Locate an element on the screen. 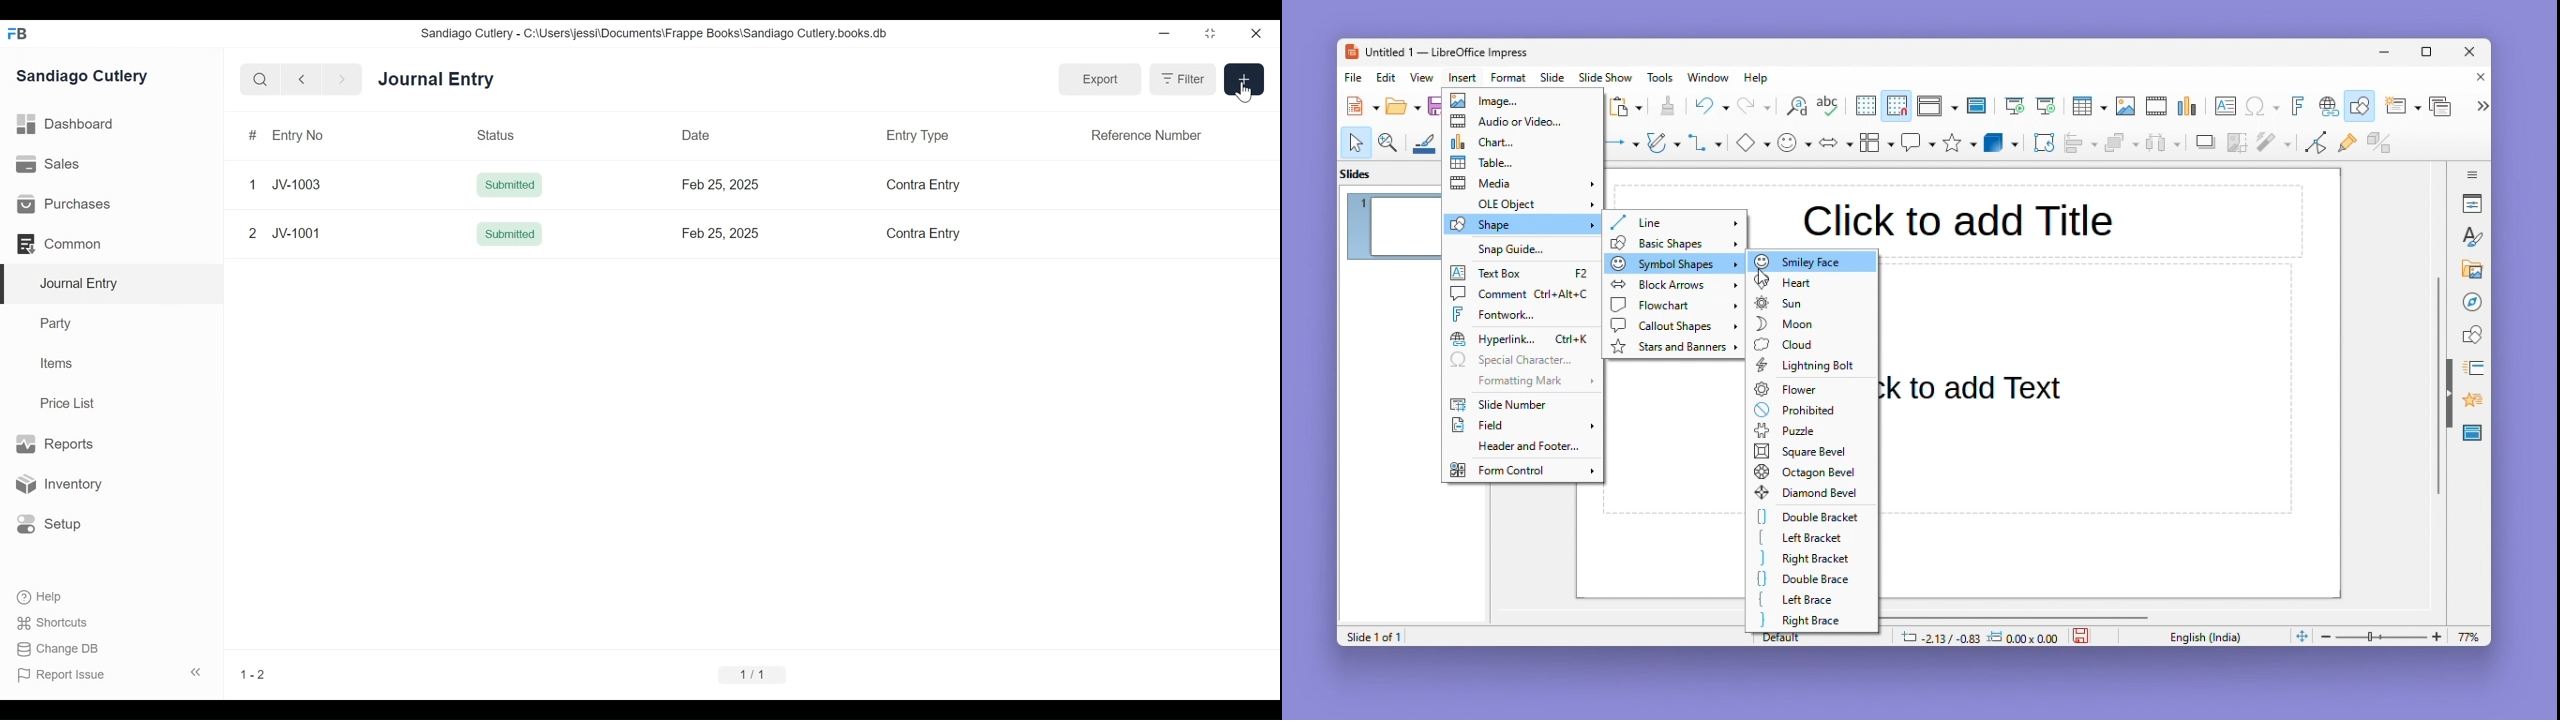 The width and height of the screenshot is (2576, 728). Toggle point is located at coordinates (2313, 146).